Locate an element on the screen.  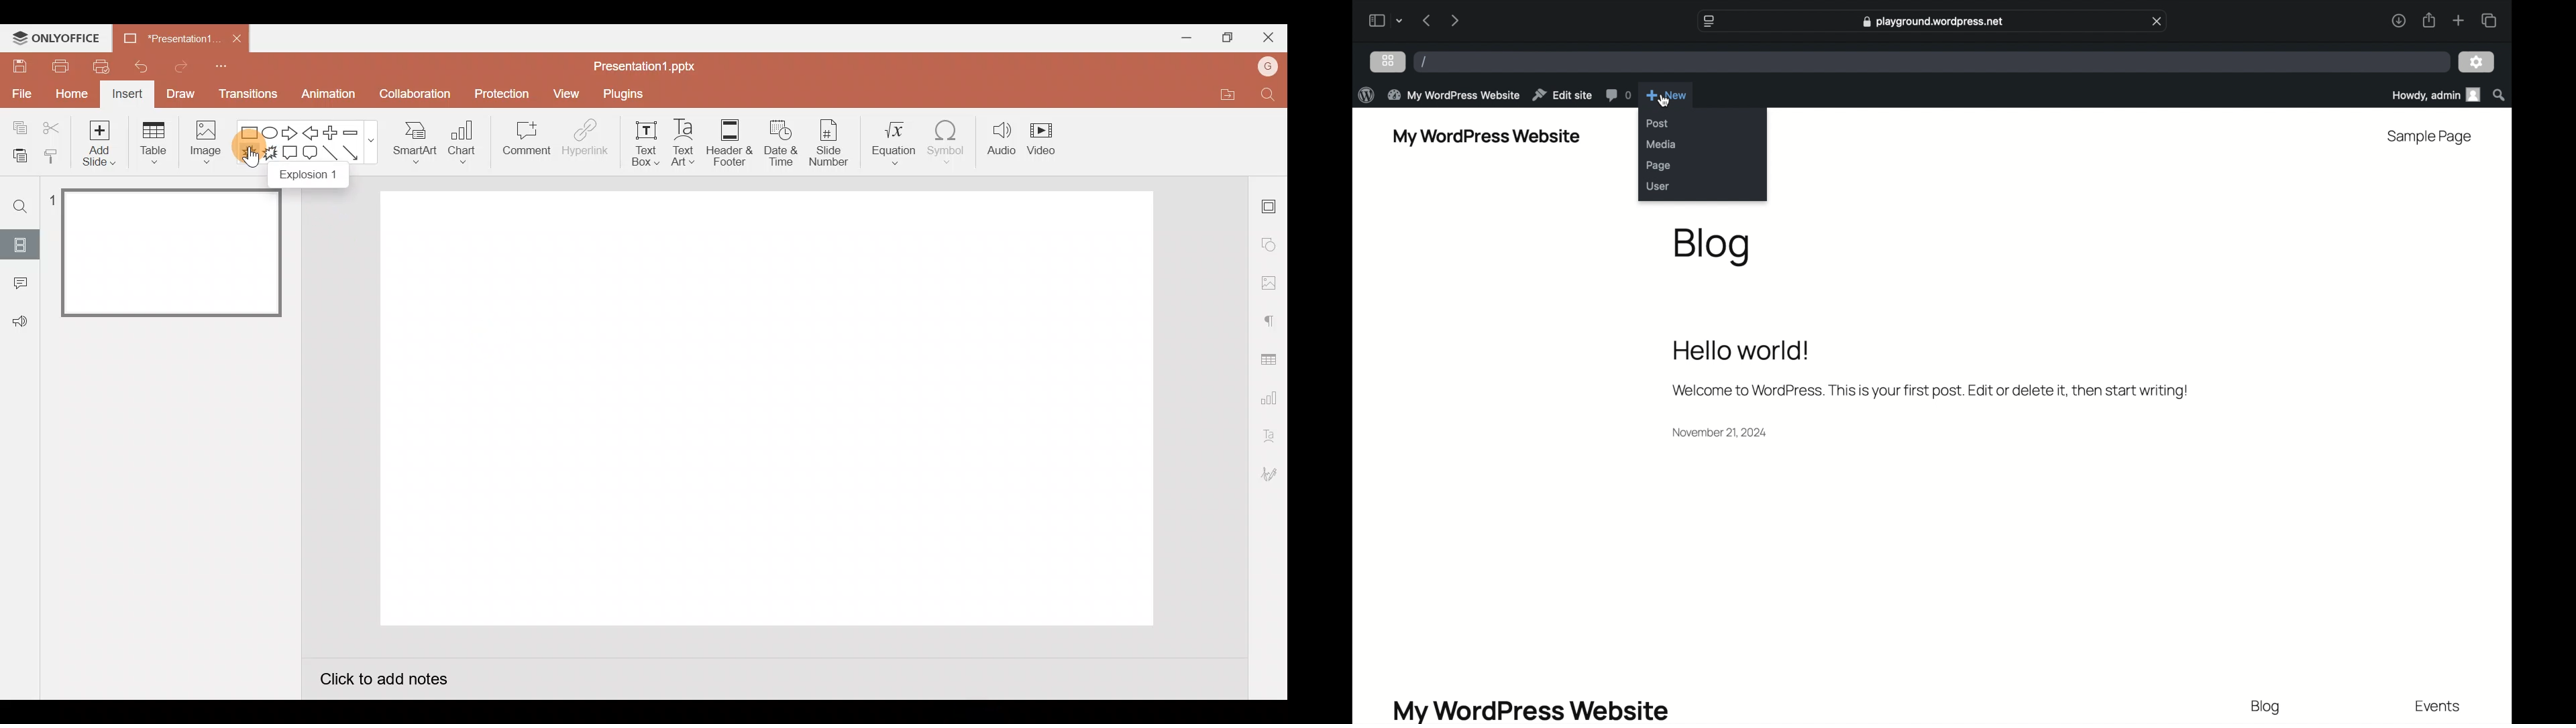
Plugins is located at coordinates (623, 91).